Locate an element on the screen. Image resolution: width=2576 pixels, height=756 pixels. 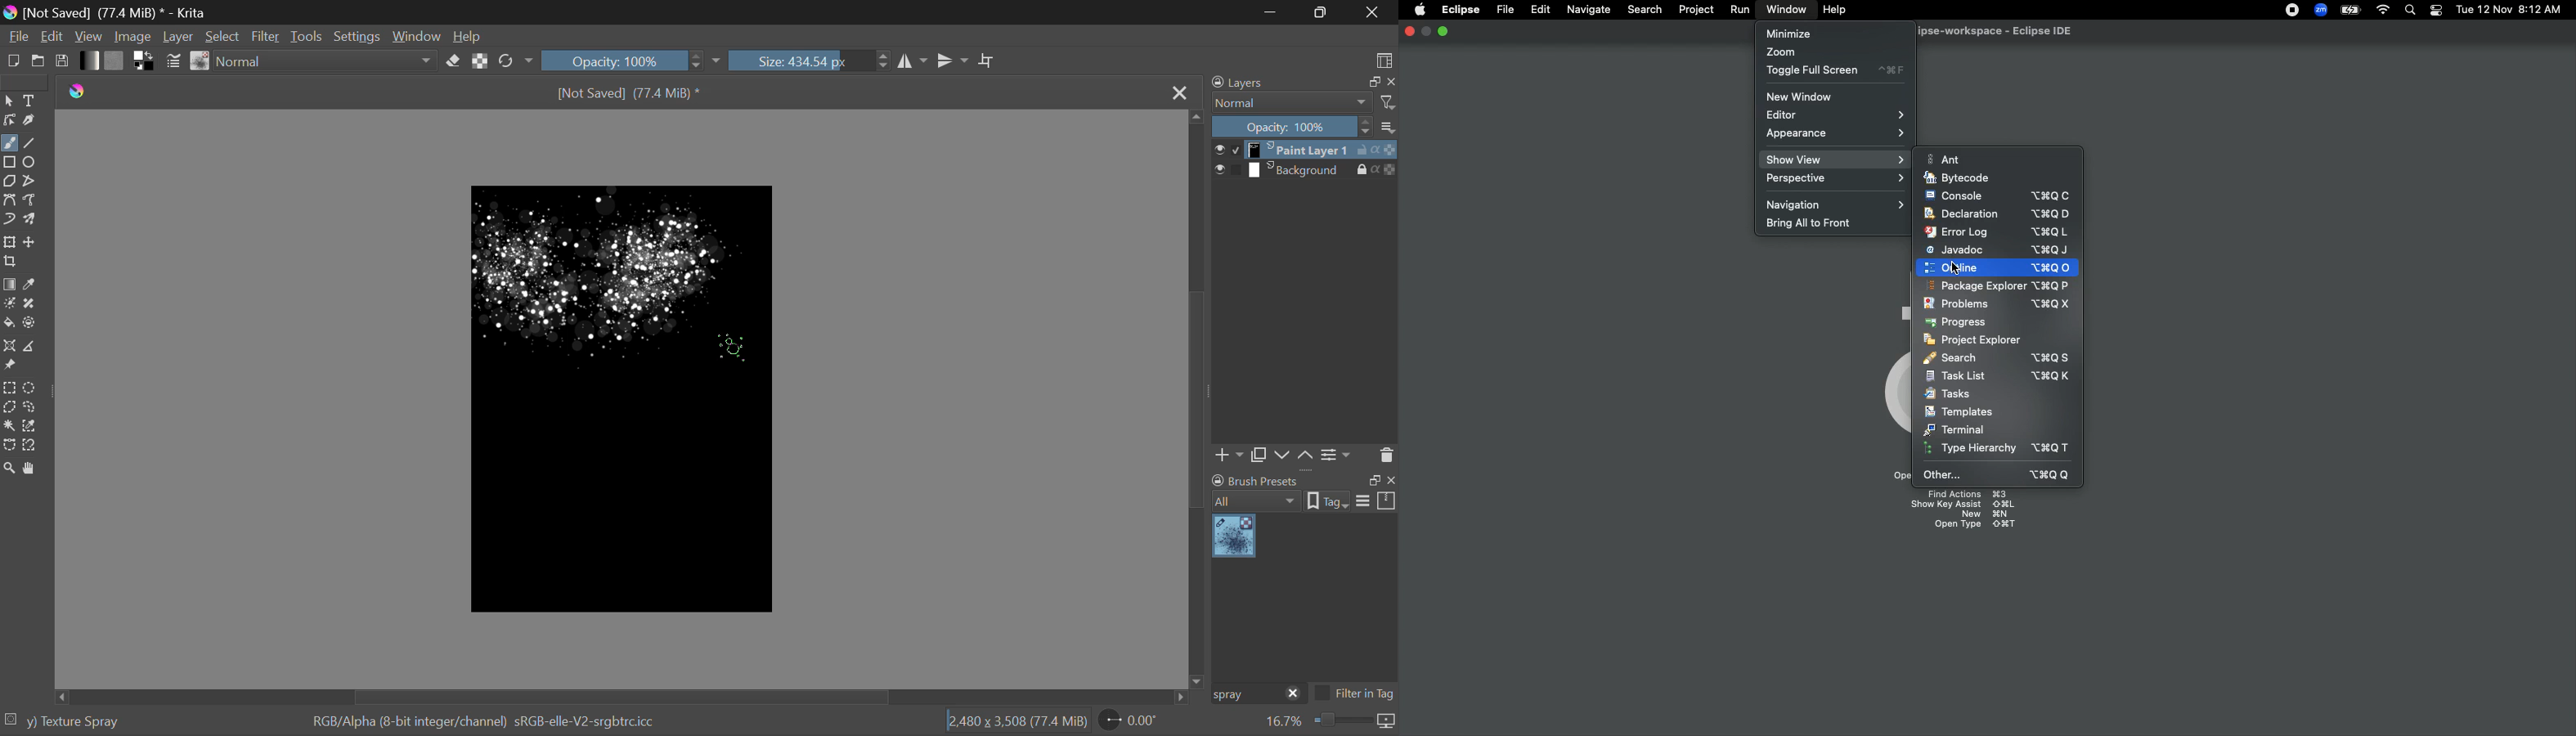
Brush Presets is located at coordinates (201, 61).